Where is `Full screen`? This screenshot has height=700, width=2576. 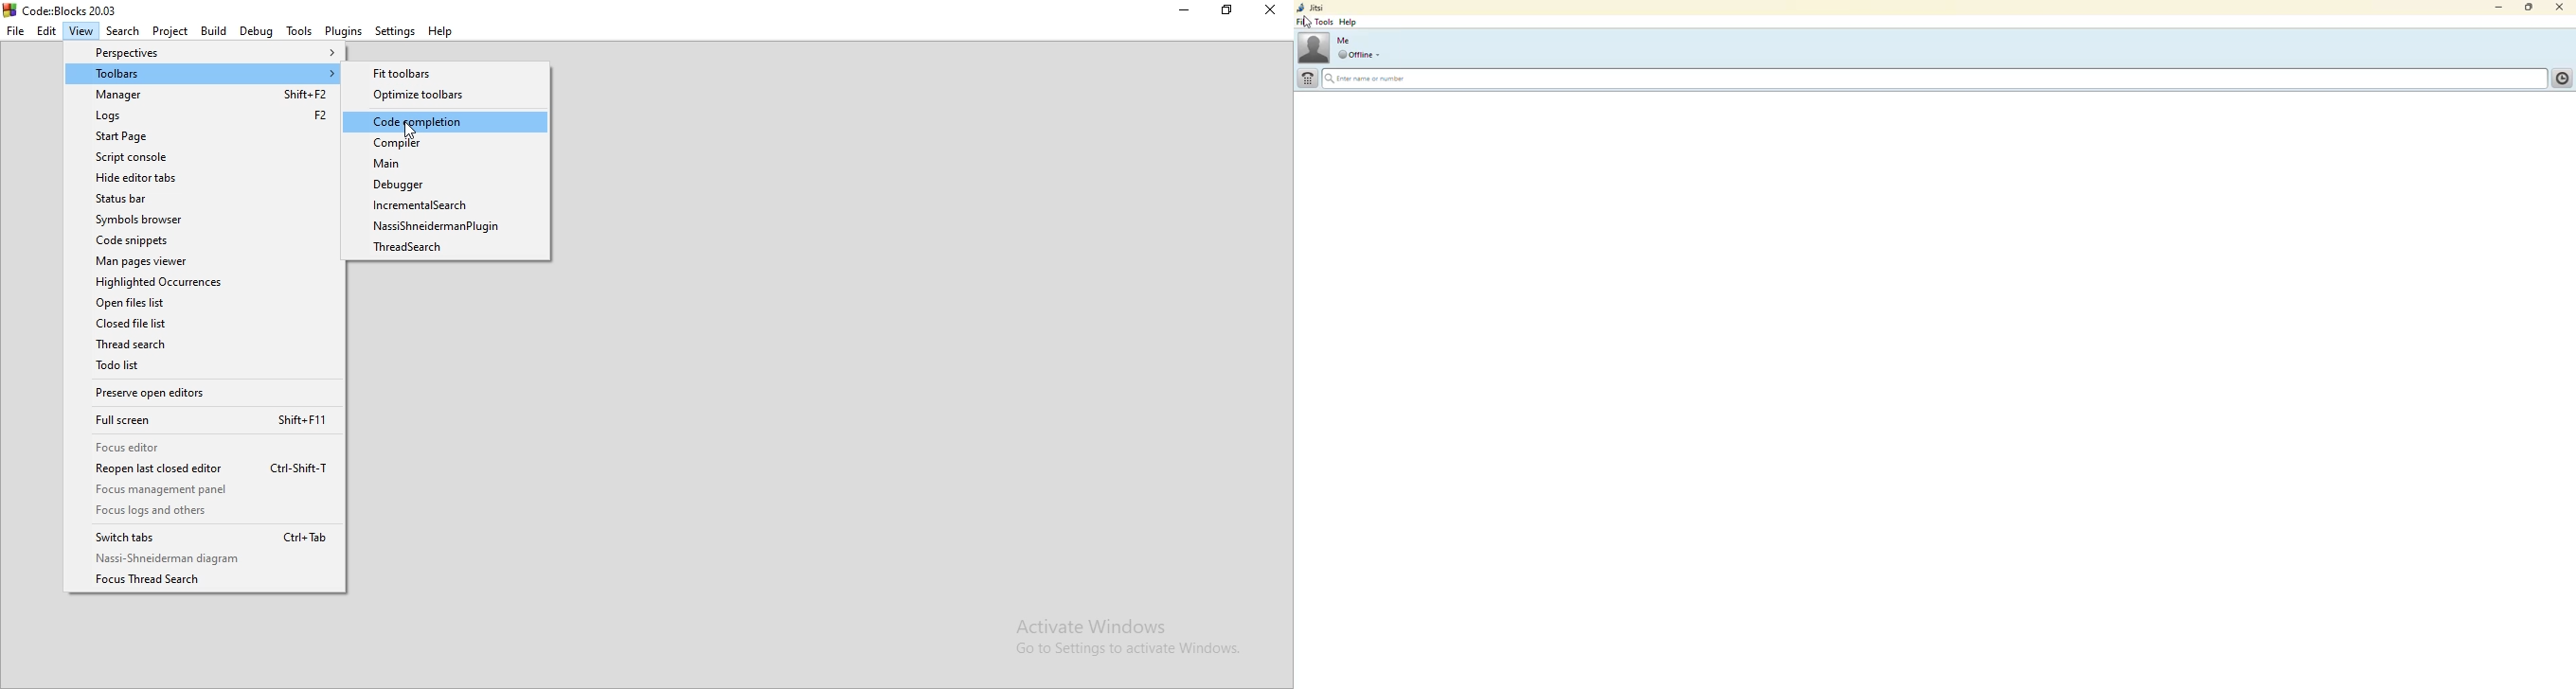
Full screen is located at coordinates (204, 421).